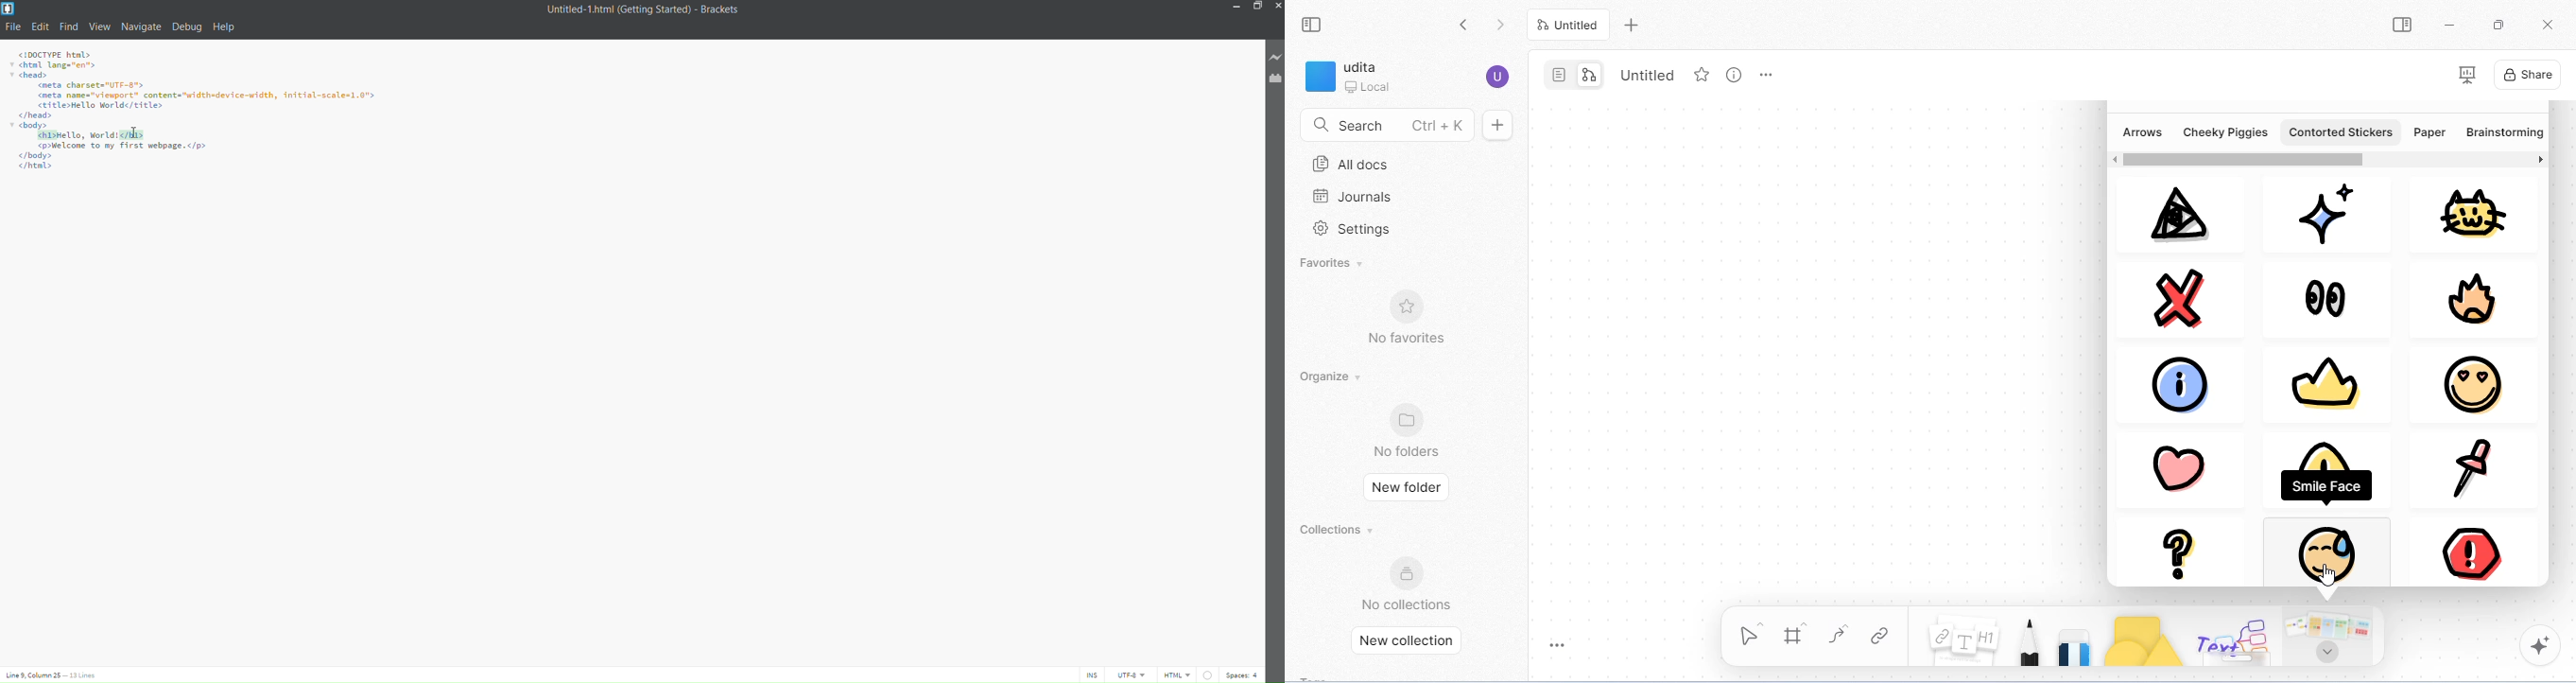 The width and height of the screenshot is (2576, 700). I want to click on cheeky piggles, so click(2226, 131).